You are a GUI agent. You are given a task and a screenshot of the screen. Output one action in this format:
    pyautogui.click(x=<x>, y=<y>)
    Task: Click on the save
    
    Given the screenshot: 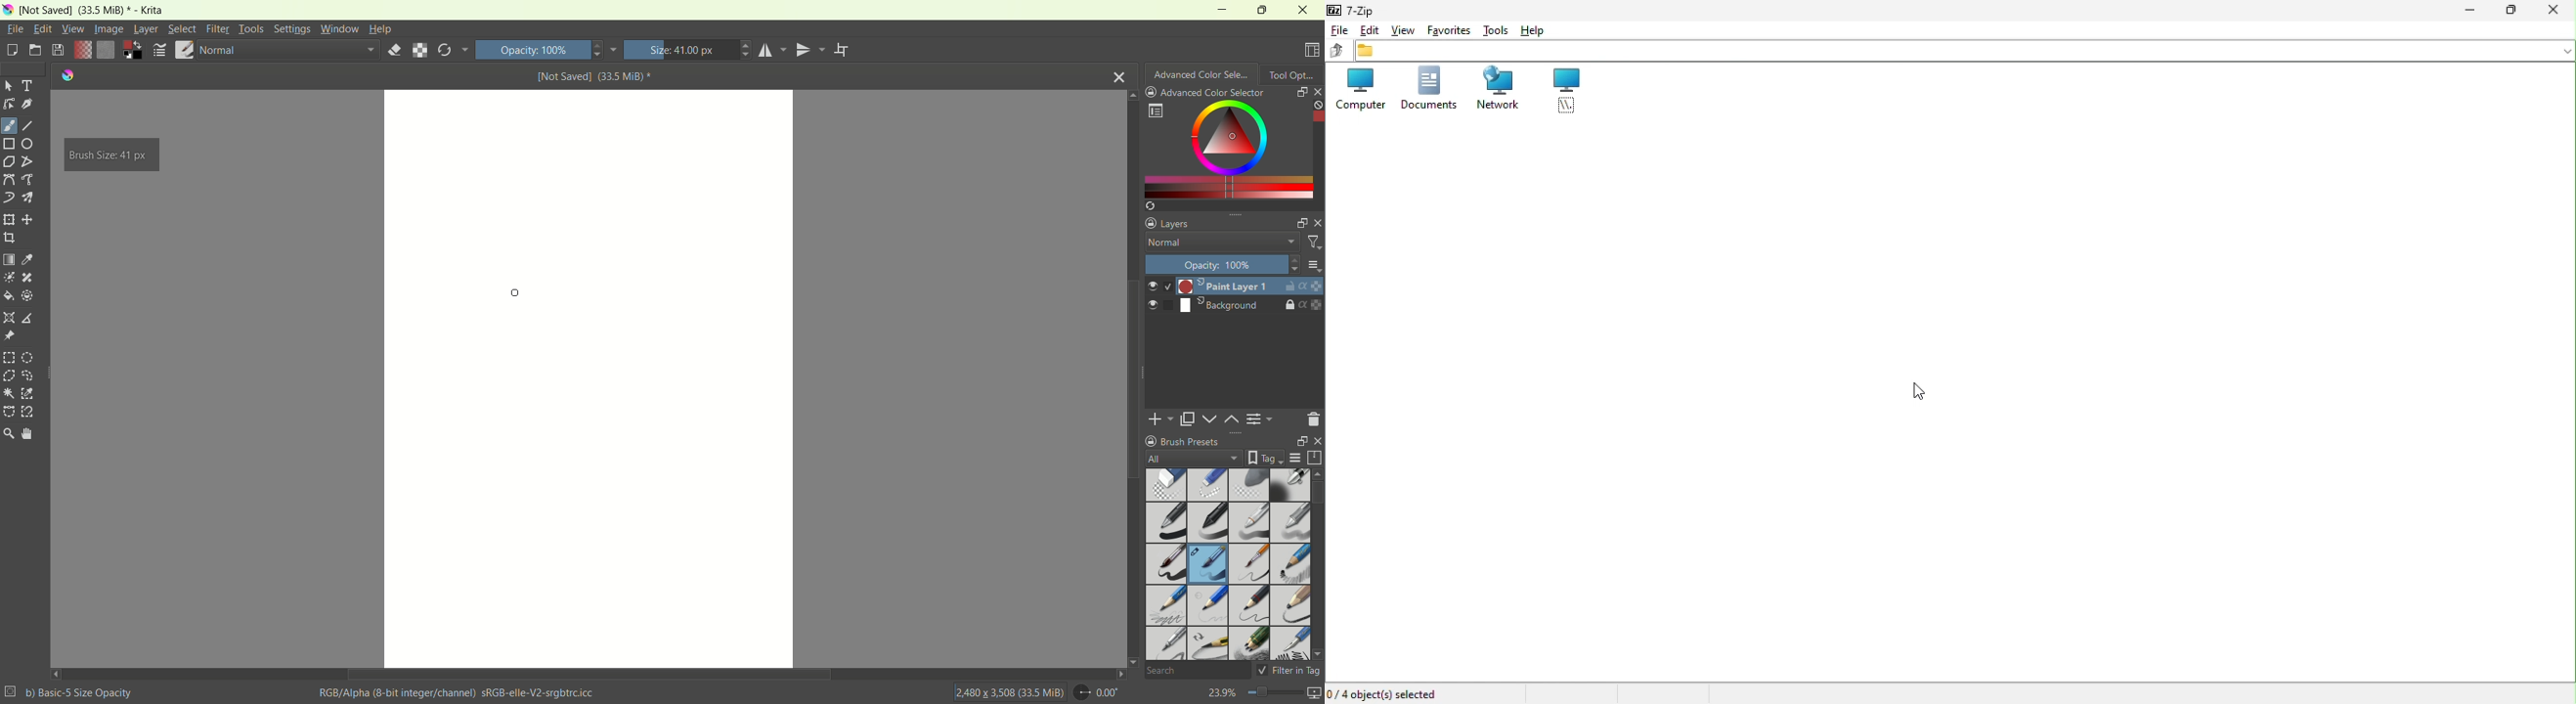 What is the action you would take?
    pyautogui.click(x=59, y=50)
    